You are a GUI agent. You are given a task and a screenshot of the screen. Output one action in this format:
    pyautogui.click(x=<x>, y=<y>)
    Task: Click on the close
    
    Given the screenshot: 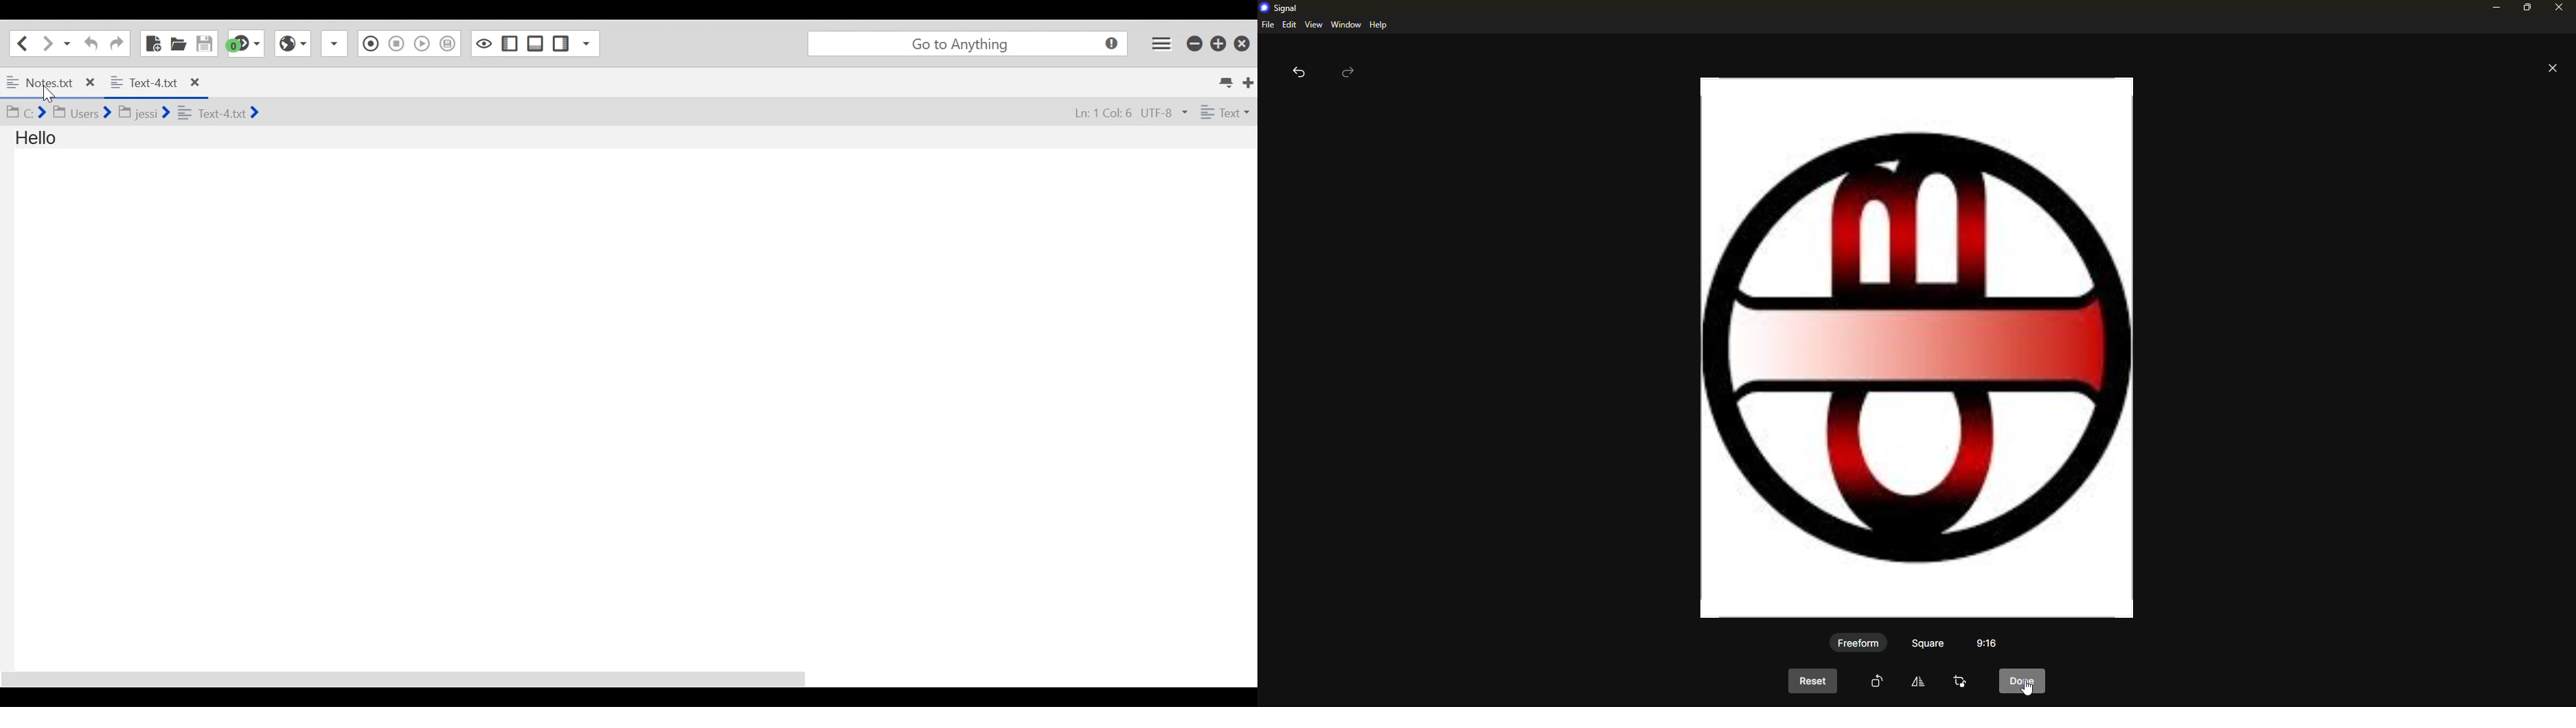 What is the action you would take?
    pyautogui.click(x=93, y=81)
    